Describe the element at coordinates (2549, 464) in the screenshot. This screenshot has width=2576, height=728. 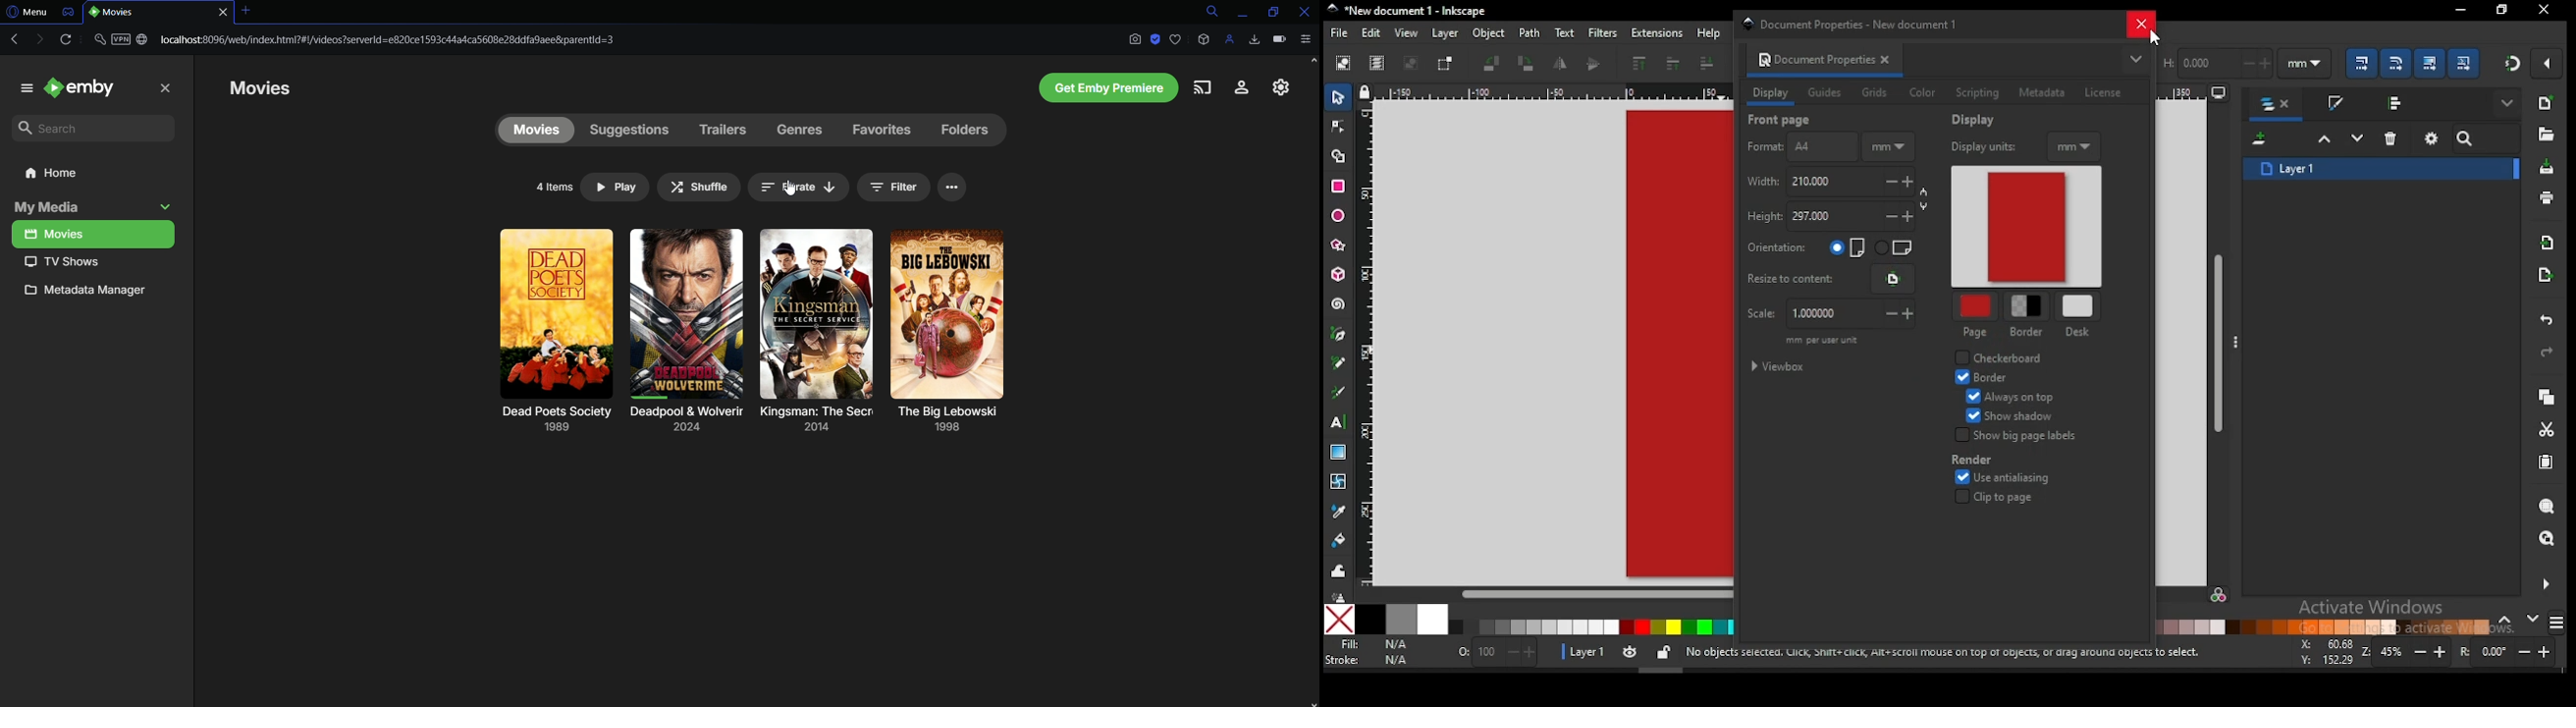
I see `paste` at that location.